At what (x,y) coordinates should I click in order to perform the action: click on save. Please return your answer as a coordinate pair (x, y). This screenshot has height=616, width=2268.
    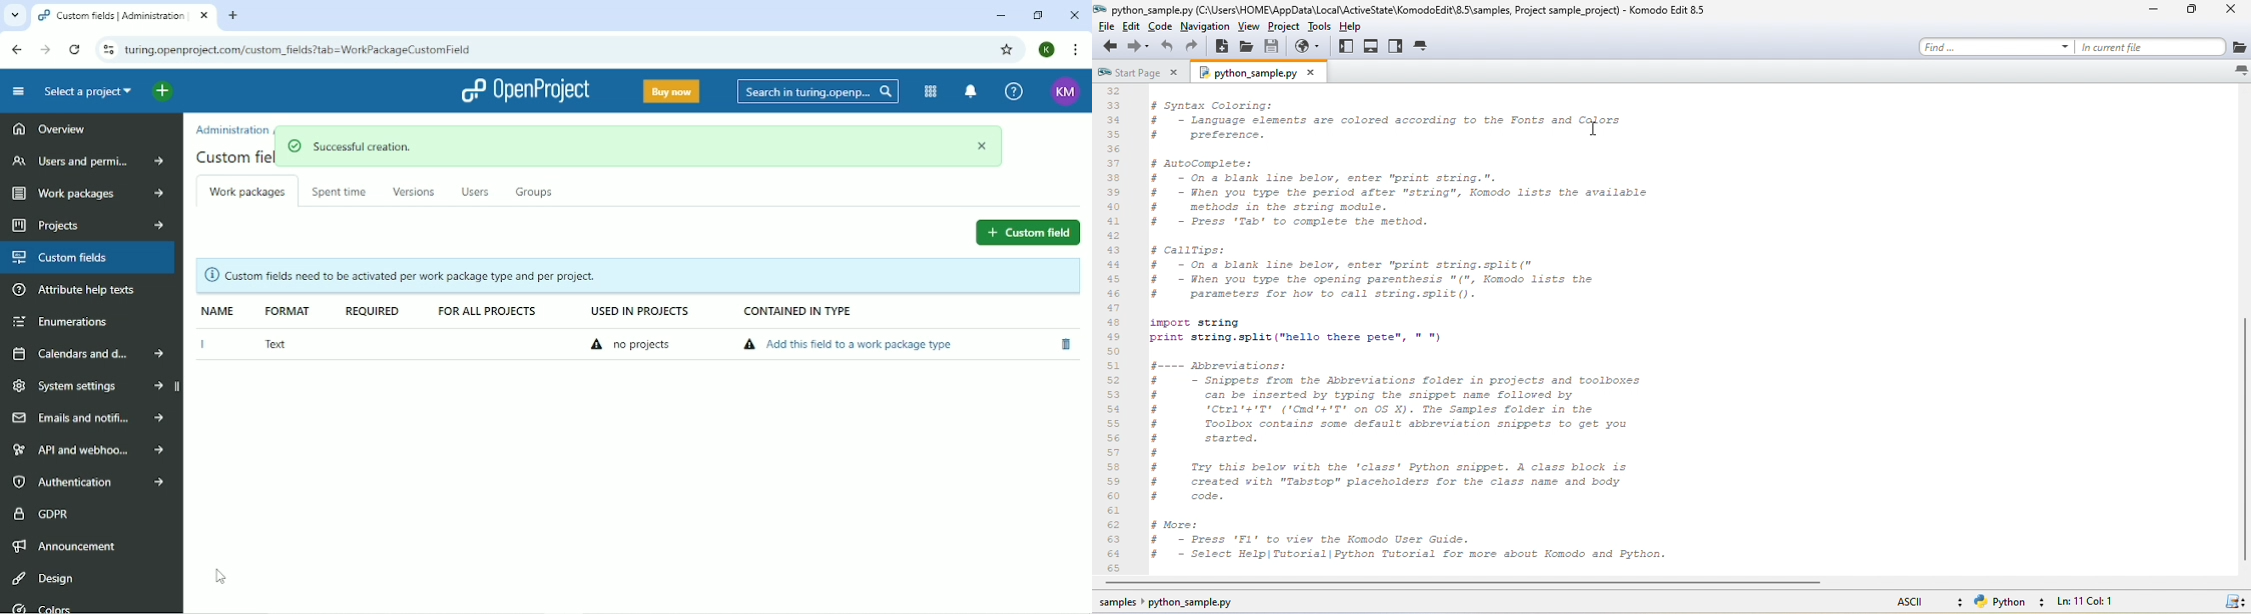
    Looking at the image, I should click on (1276, 49).